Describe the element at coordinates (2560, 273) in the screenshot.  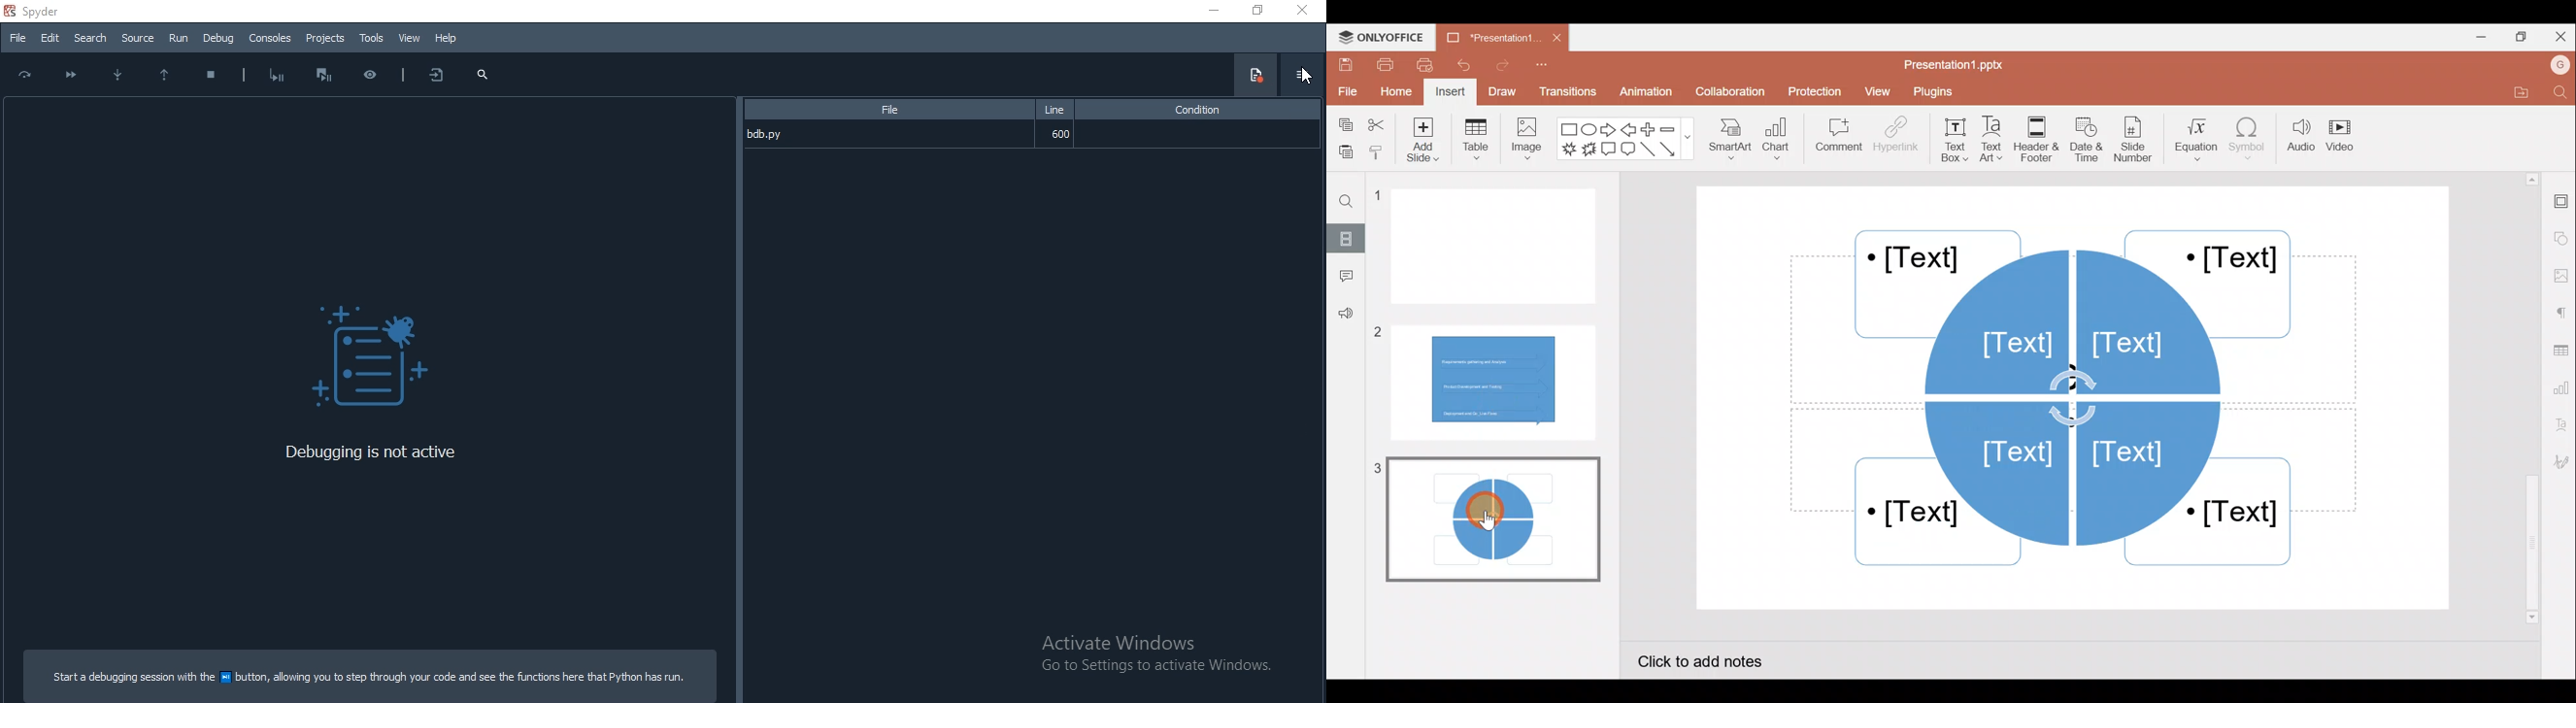
I see `Image settings` at that location.